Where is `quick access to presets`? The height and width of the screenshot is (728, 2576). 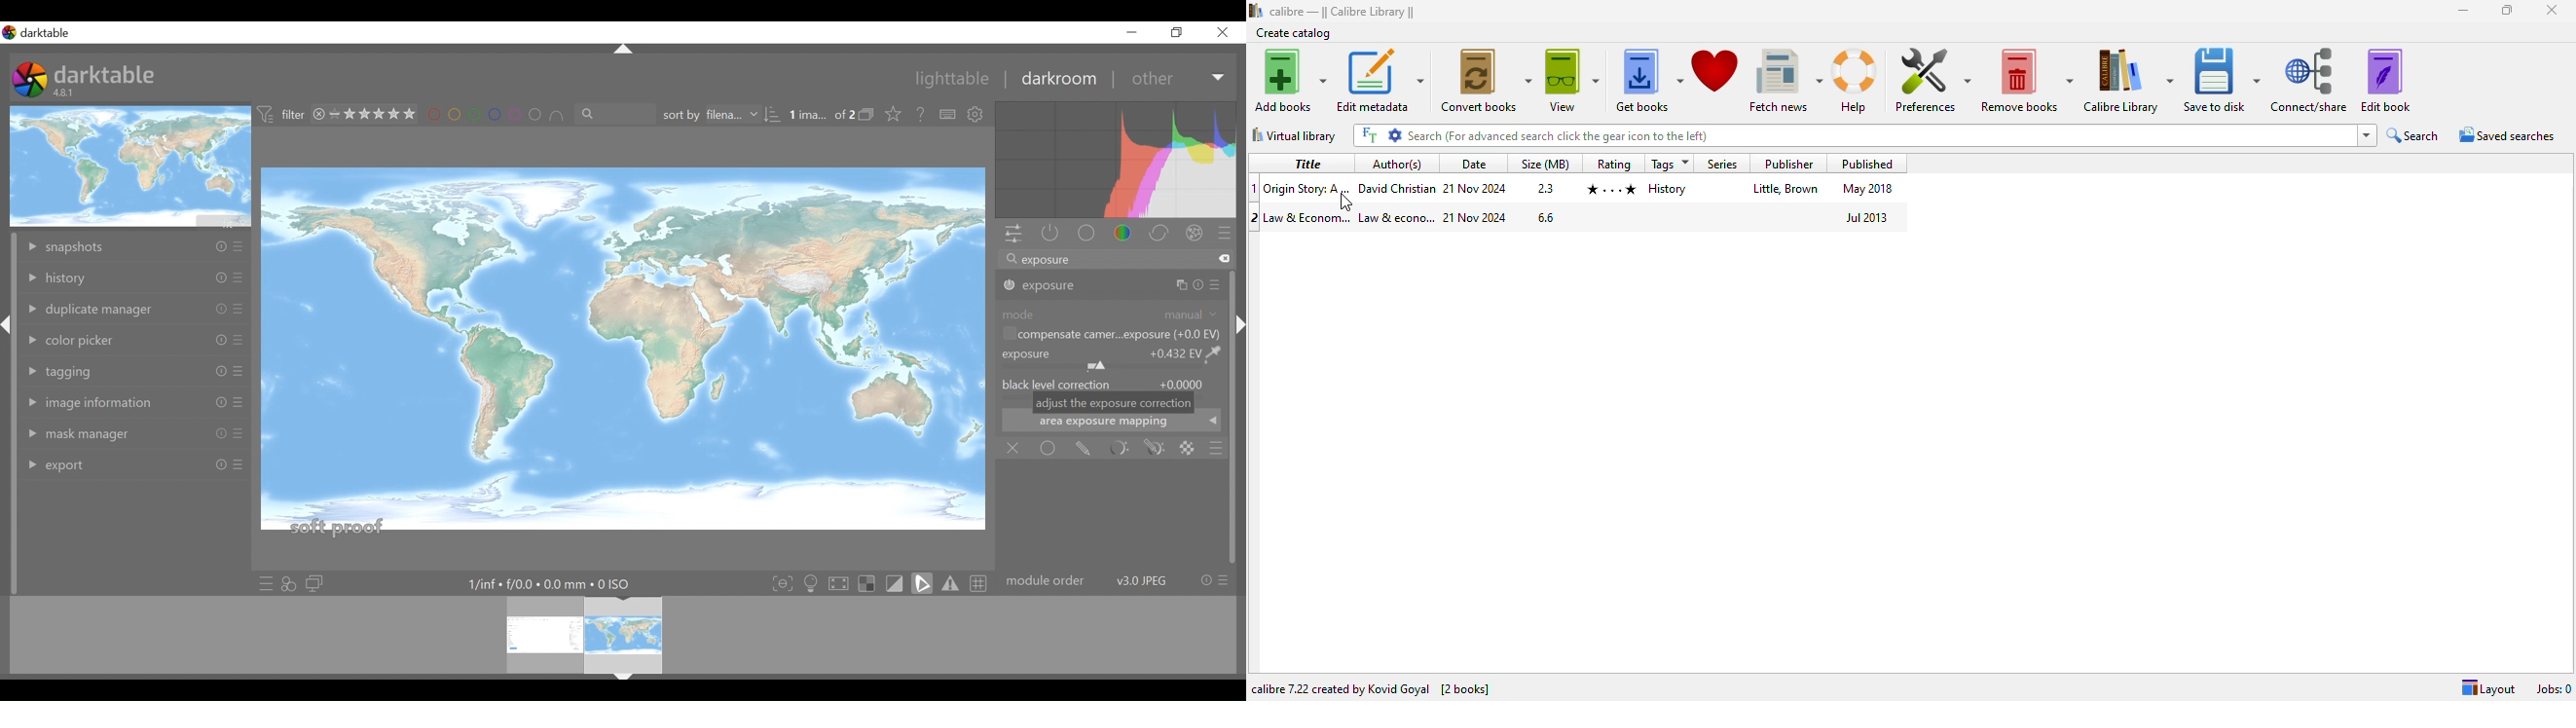 quick access to presets is located at coordinates (265, 584).